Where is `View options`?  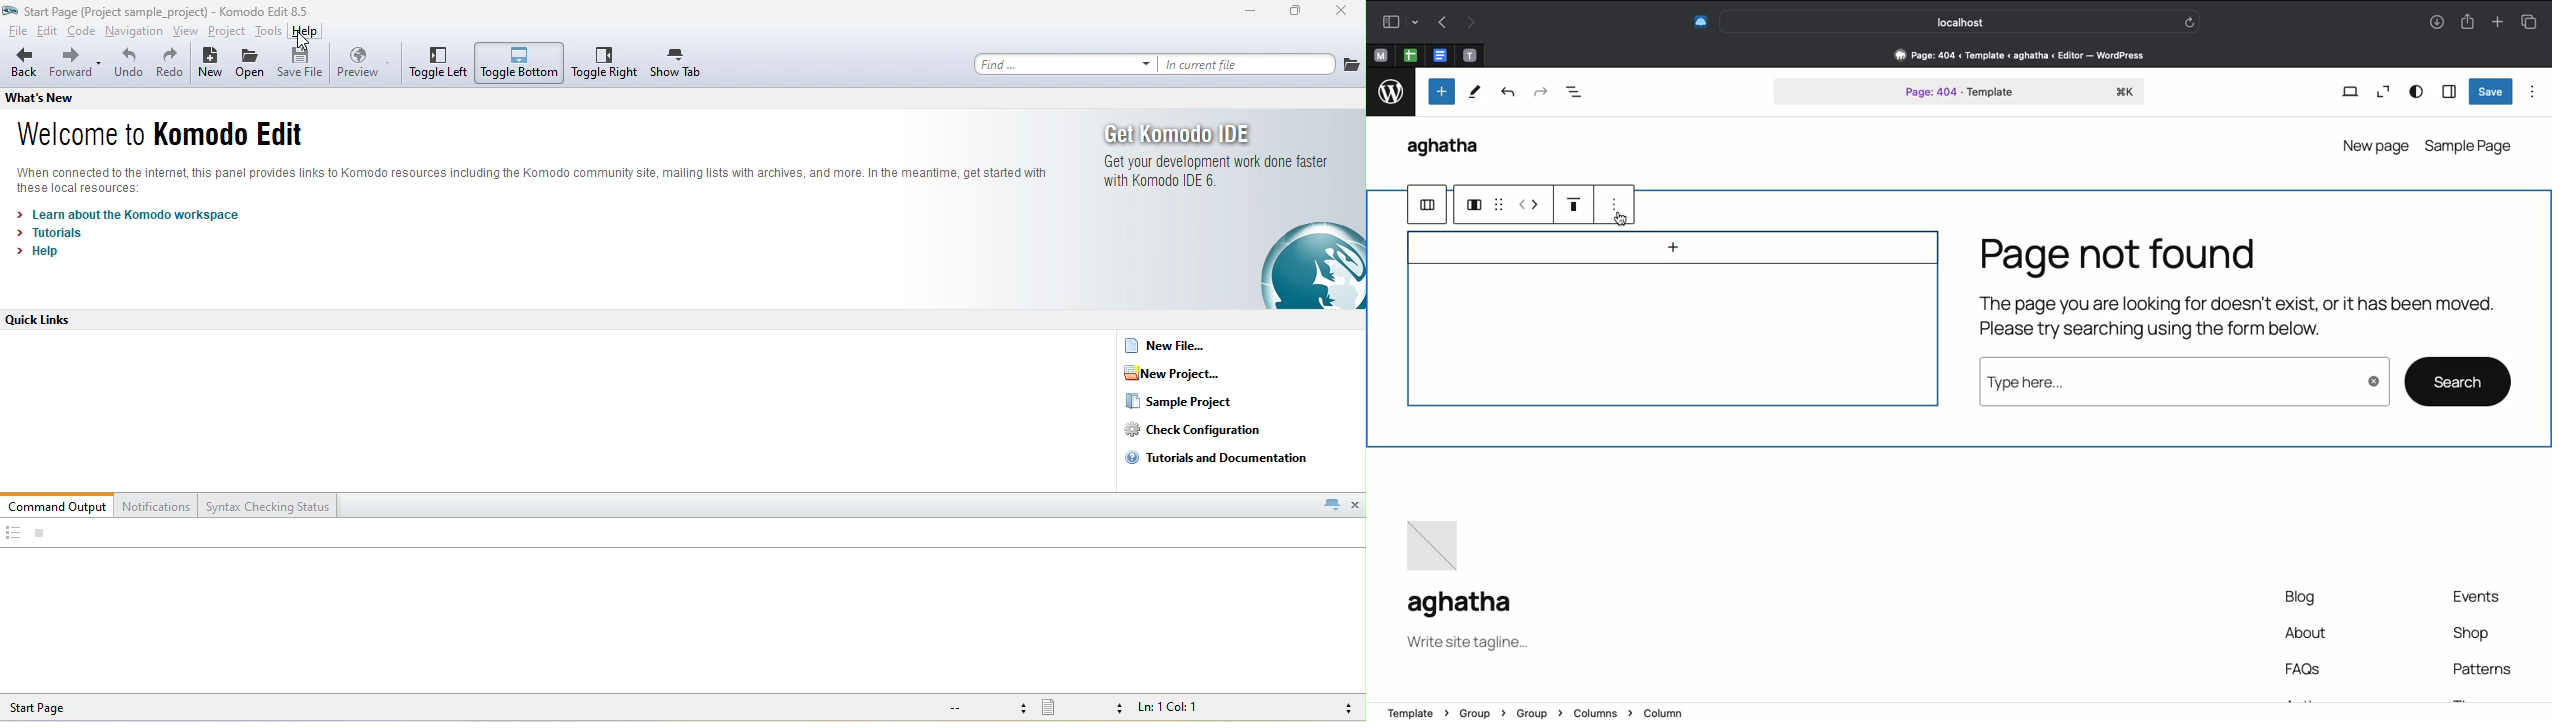 View options is located at coordinates (2418, 92).